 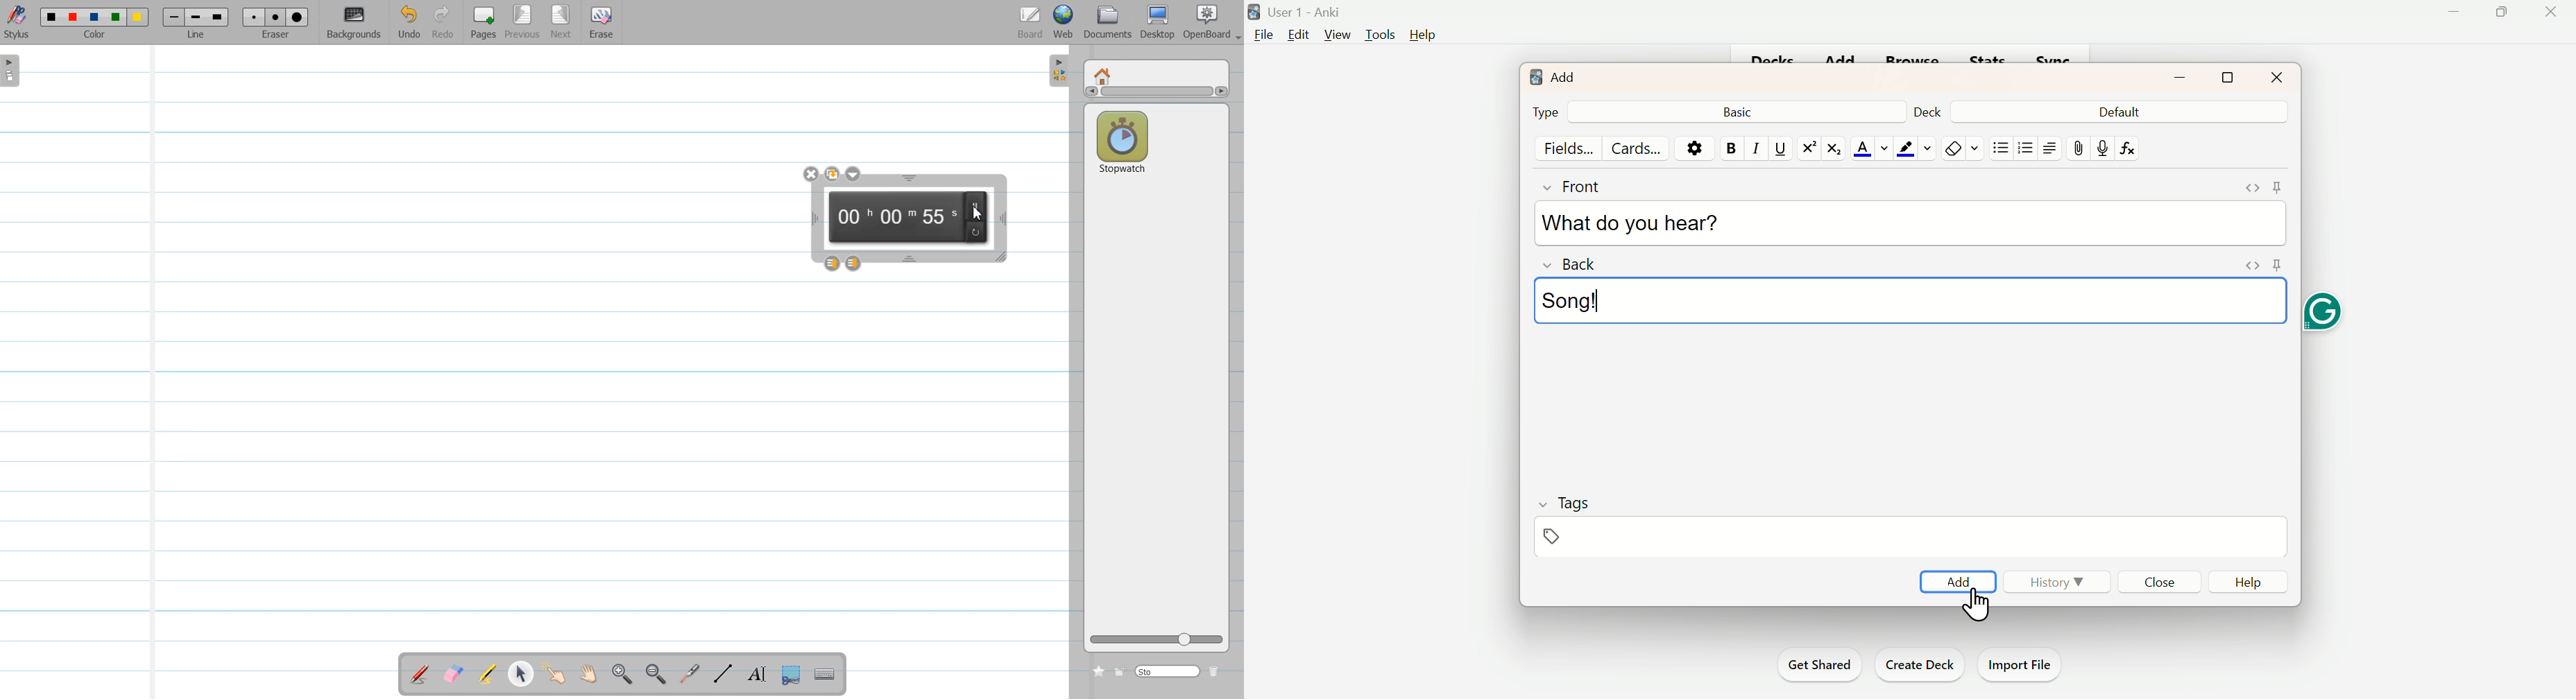 I want to click on Redo, so click(x=444, y=23).